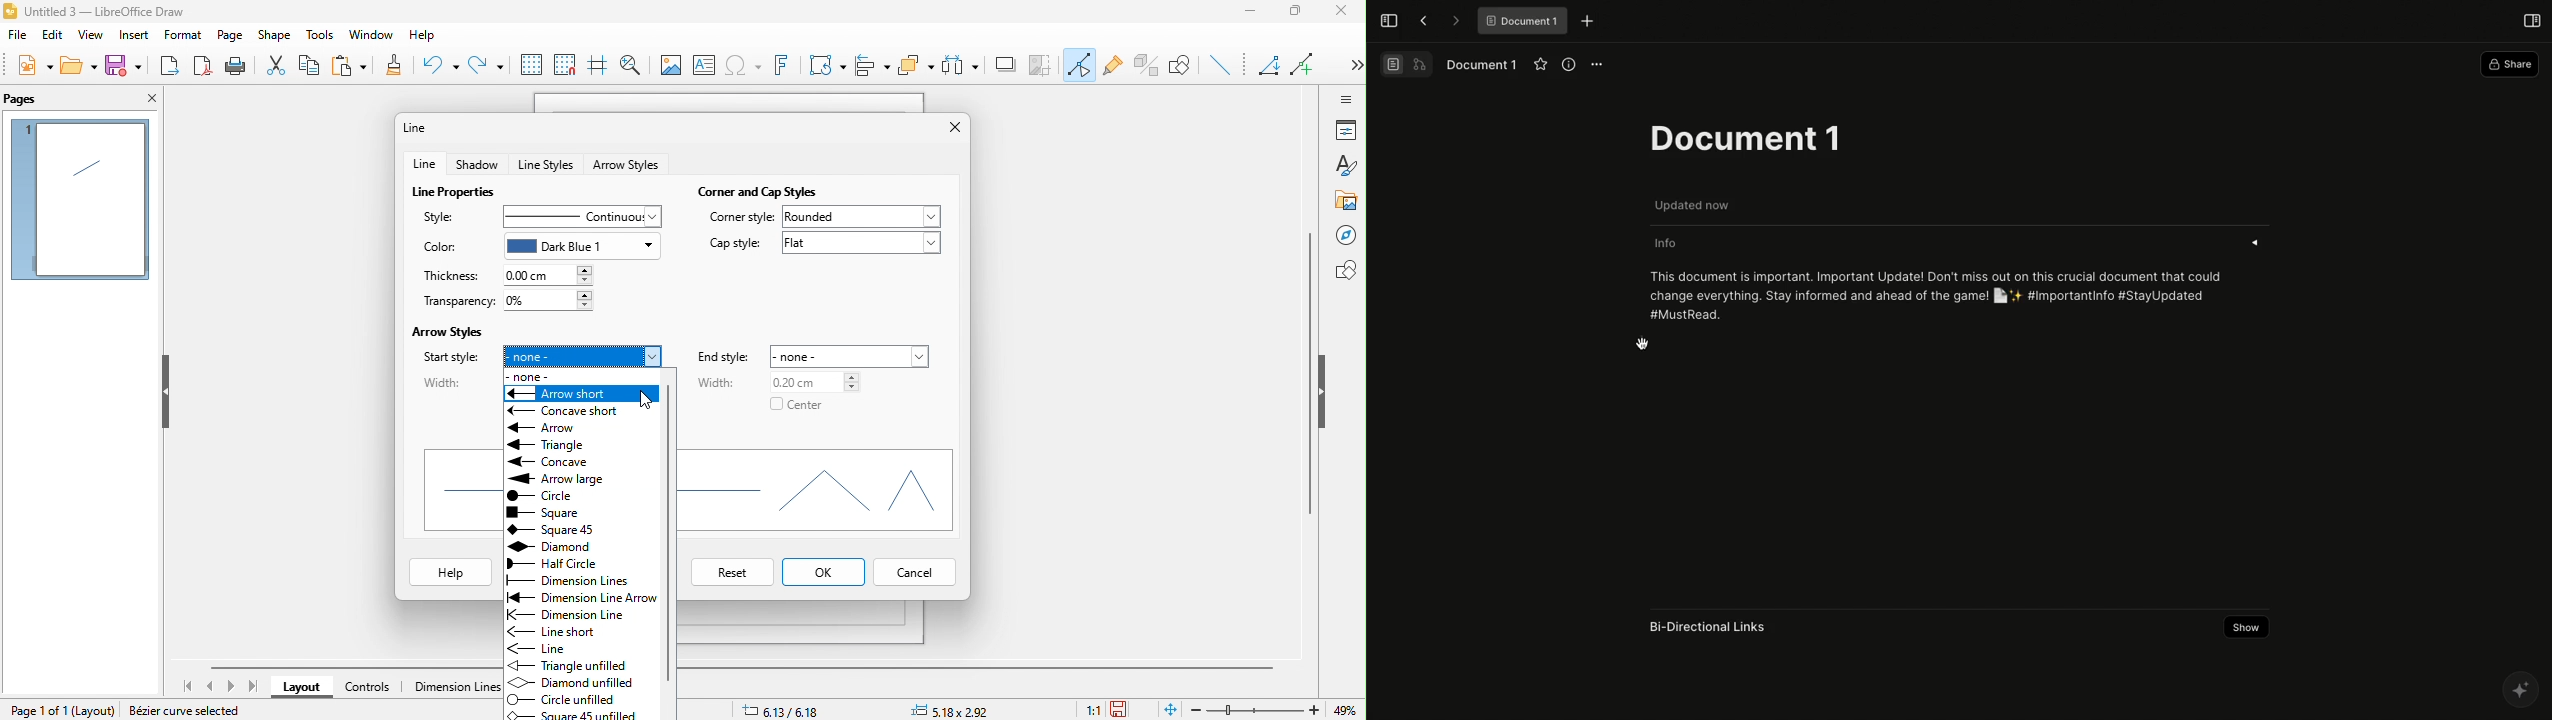 This screenshot has width=2576, height=728. What do you see at coordinates (550, 275) in the screenshot?
I see `0.00 cm` at bounding box center [550, 275].